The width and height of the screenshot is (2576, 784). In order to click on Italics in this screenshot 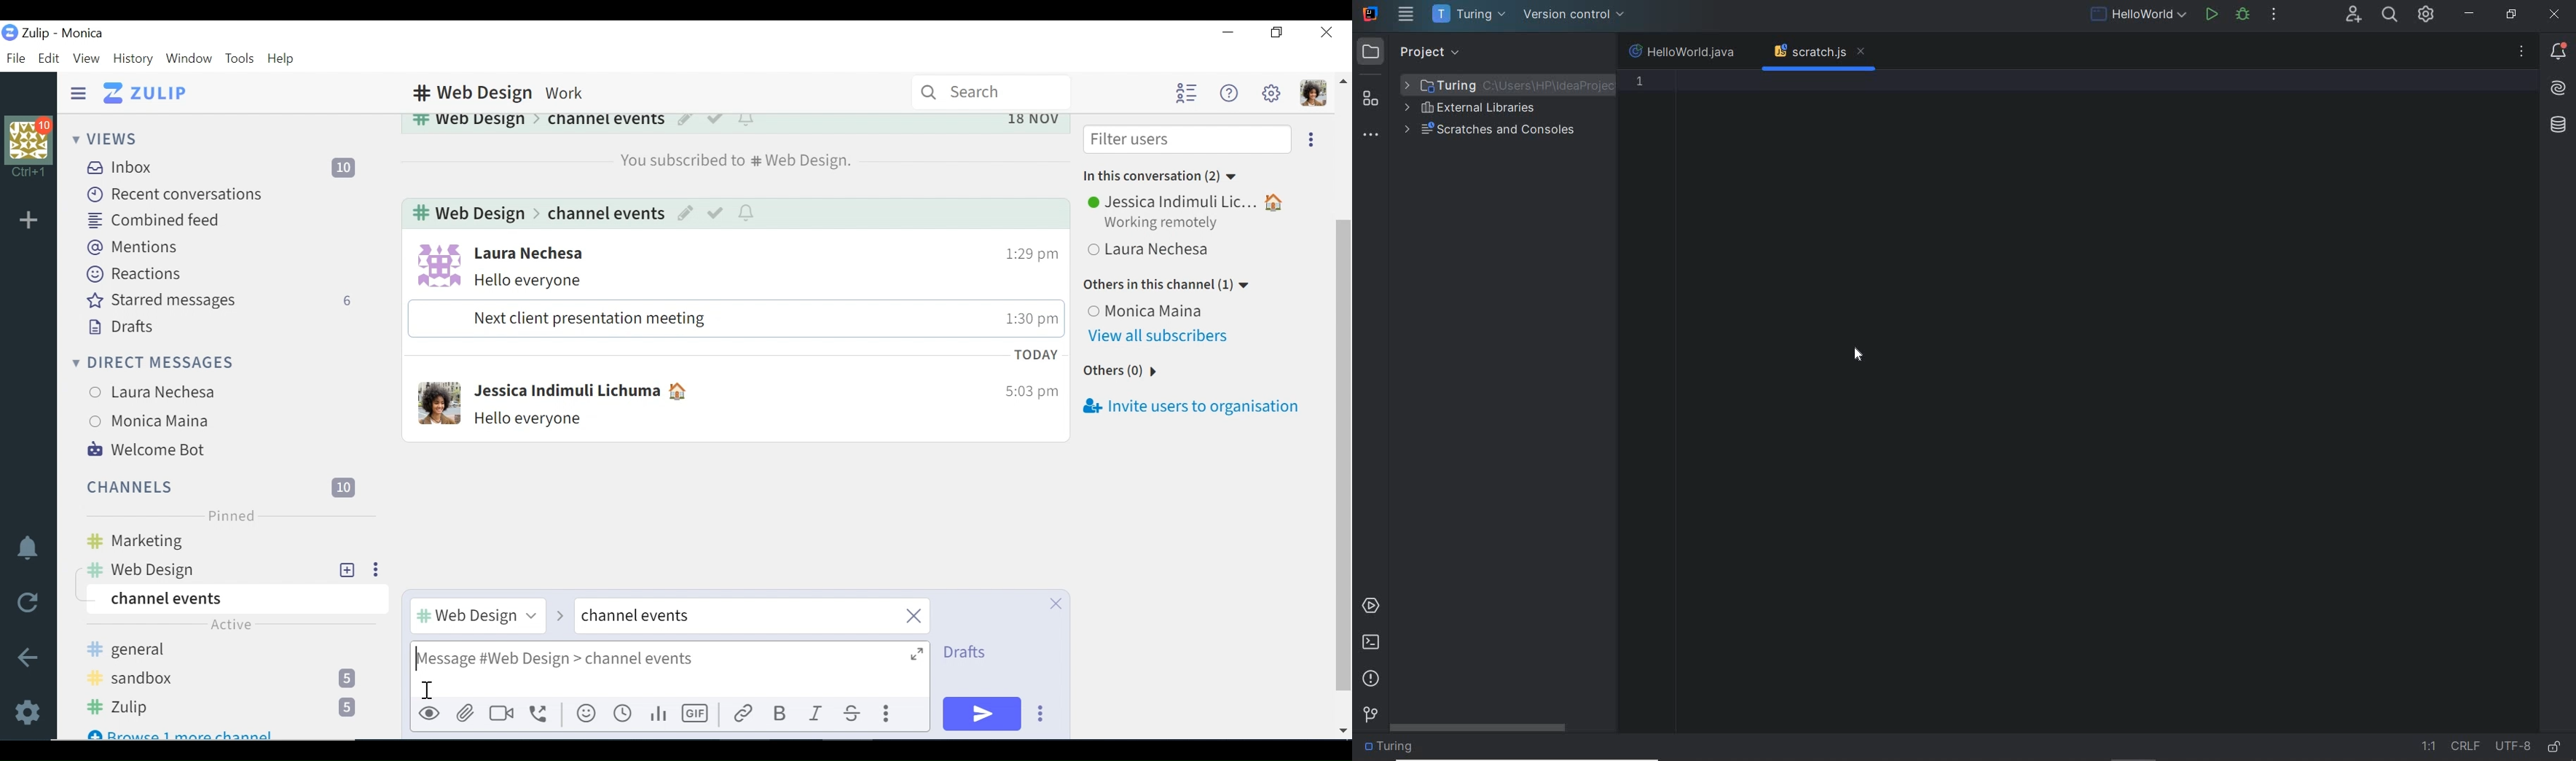, I will do `click(817, 714)`.